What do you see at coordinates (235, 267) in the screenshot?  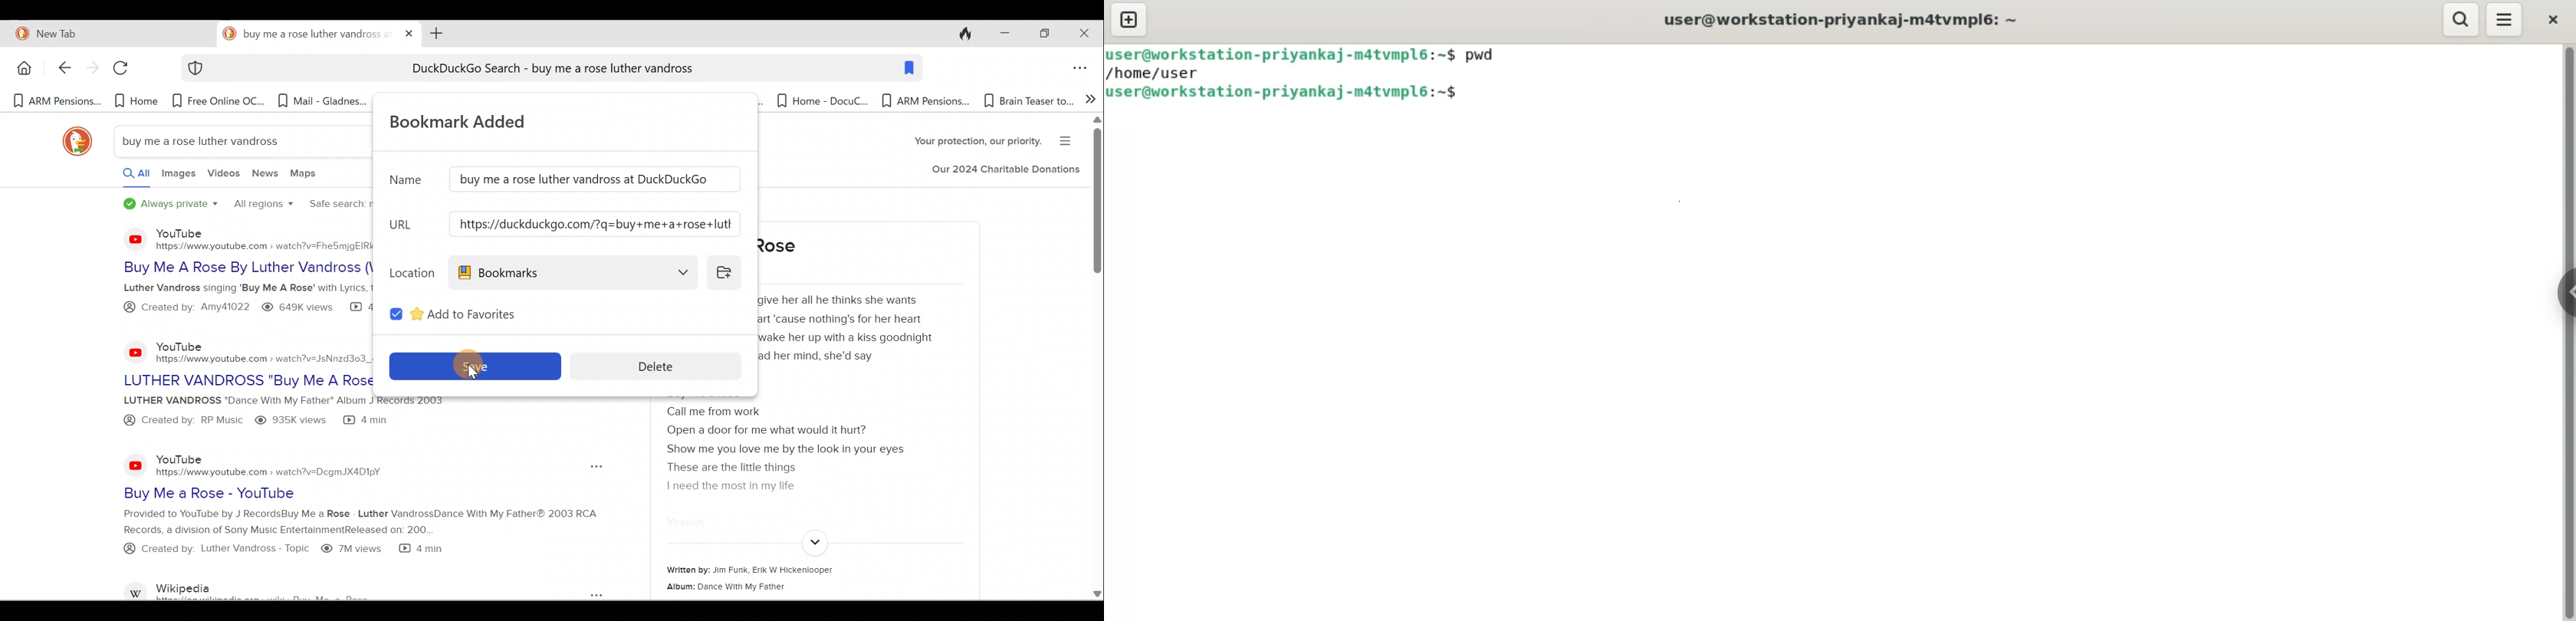 I see `Buy Me A Rose By Luther Vandross (With Lyrics) - YouTube` at bounding box center [235, 267].